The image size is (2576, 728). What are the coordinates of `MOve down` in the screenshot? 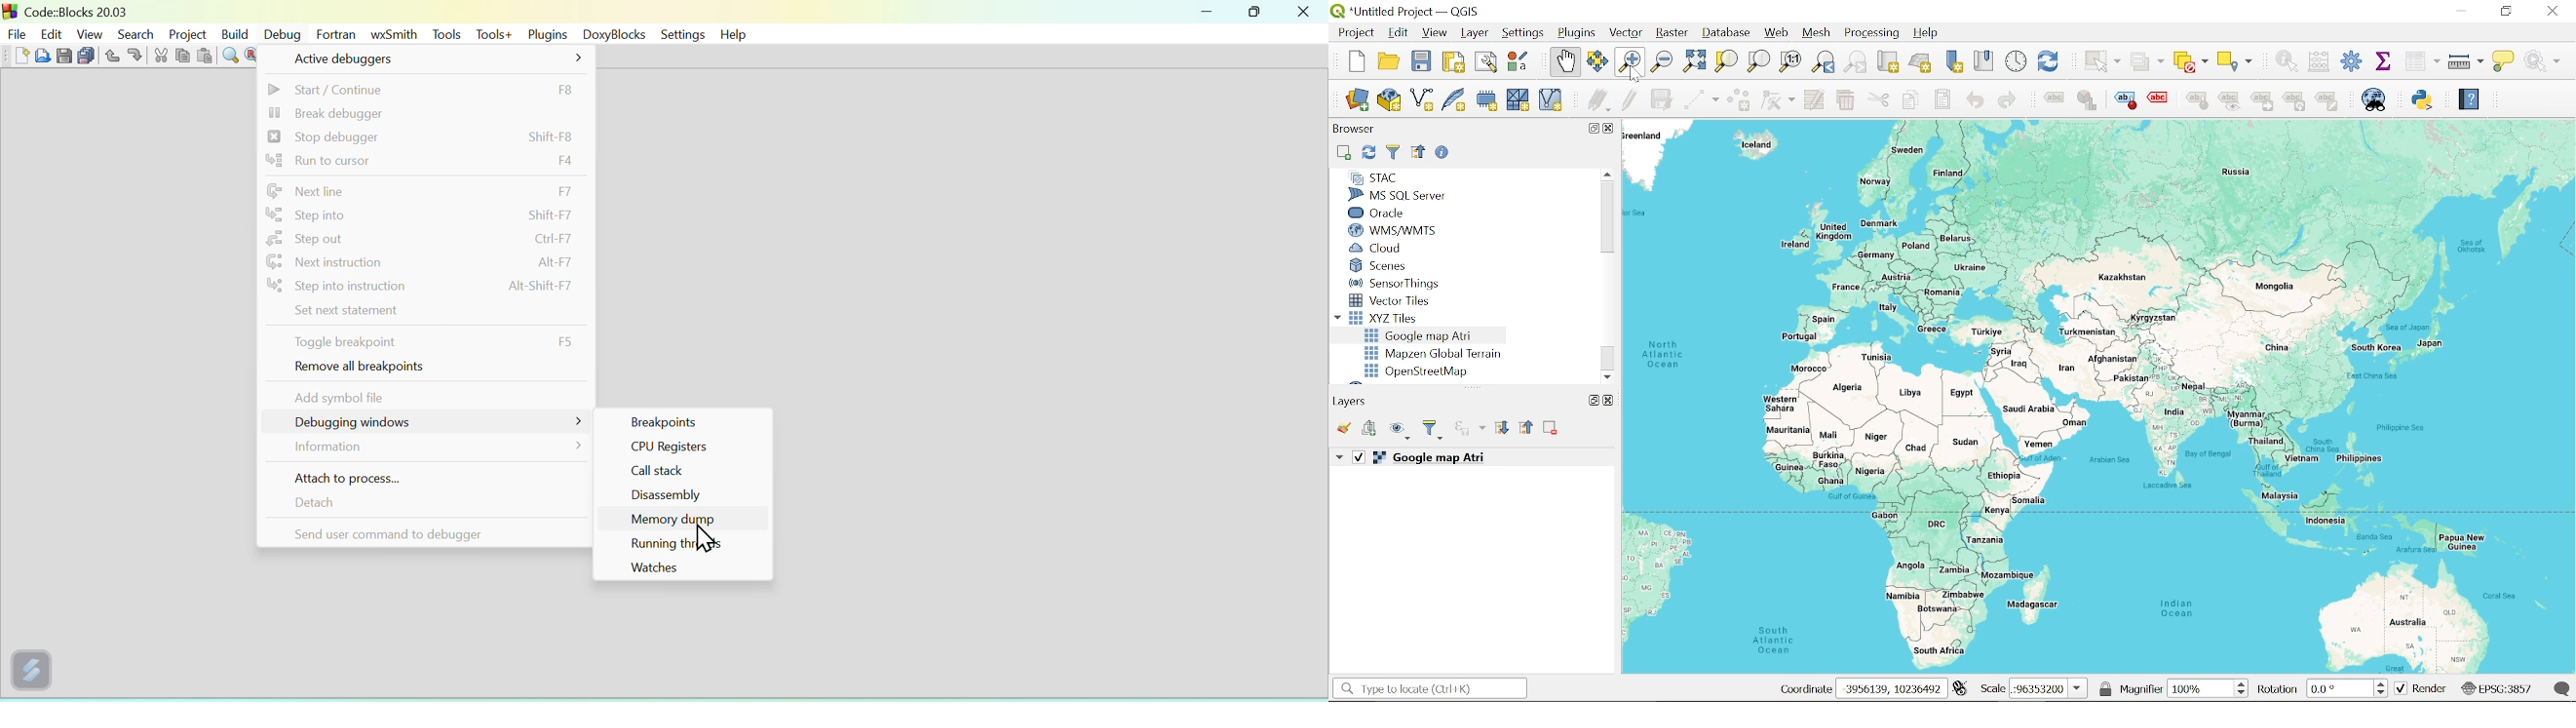 It's located at (1608, 374).